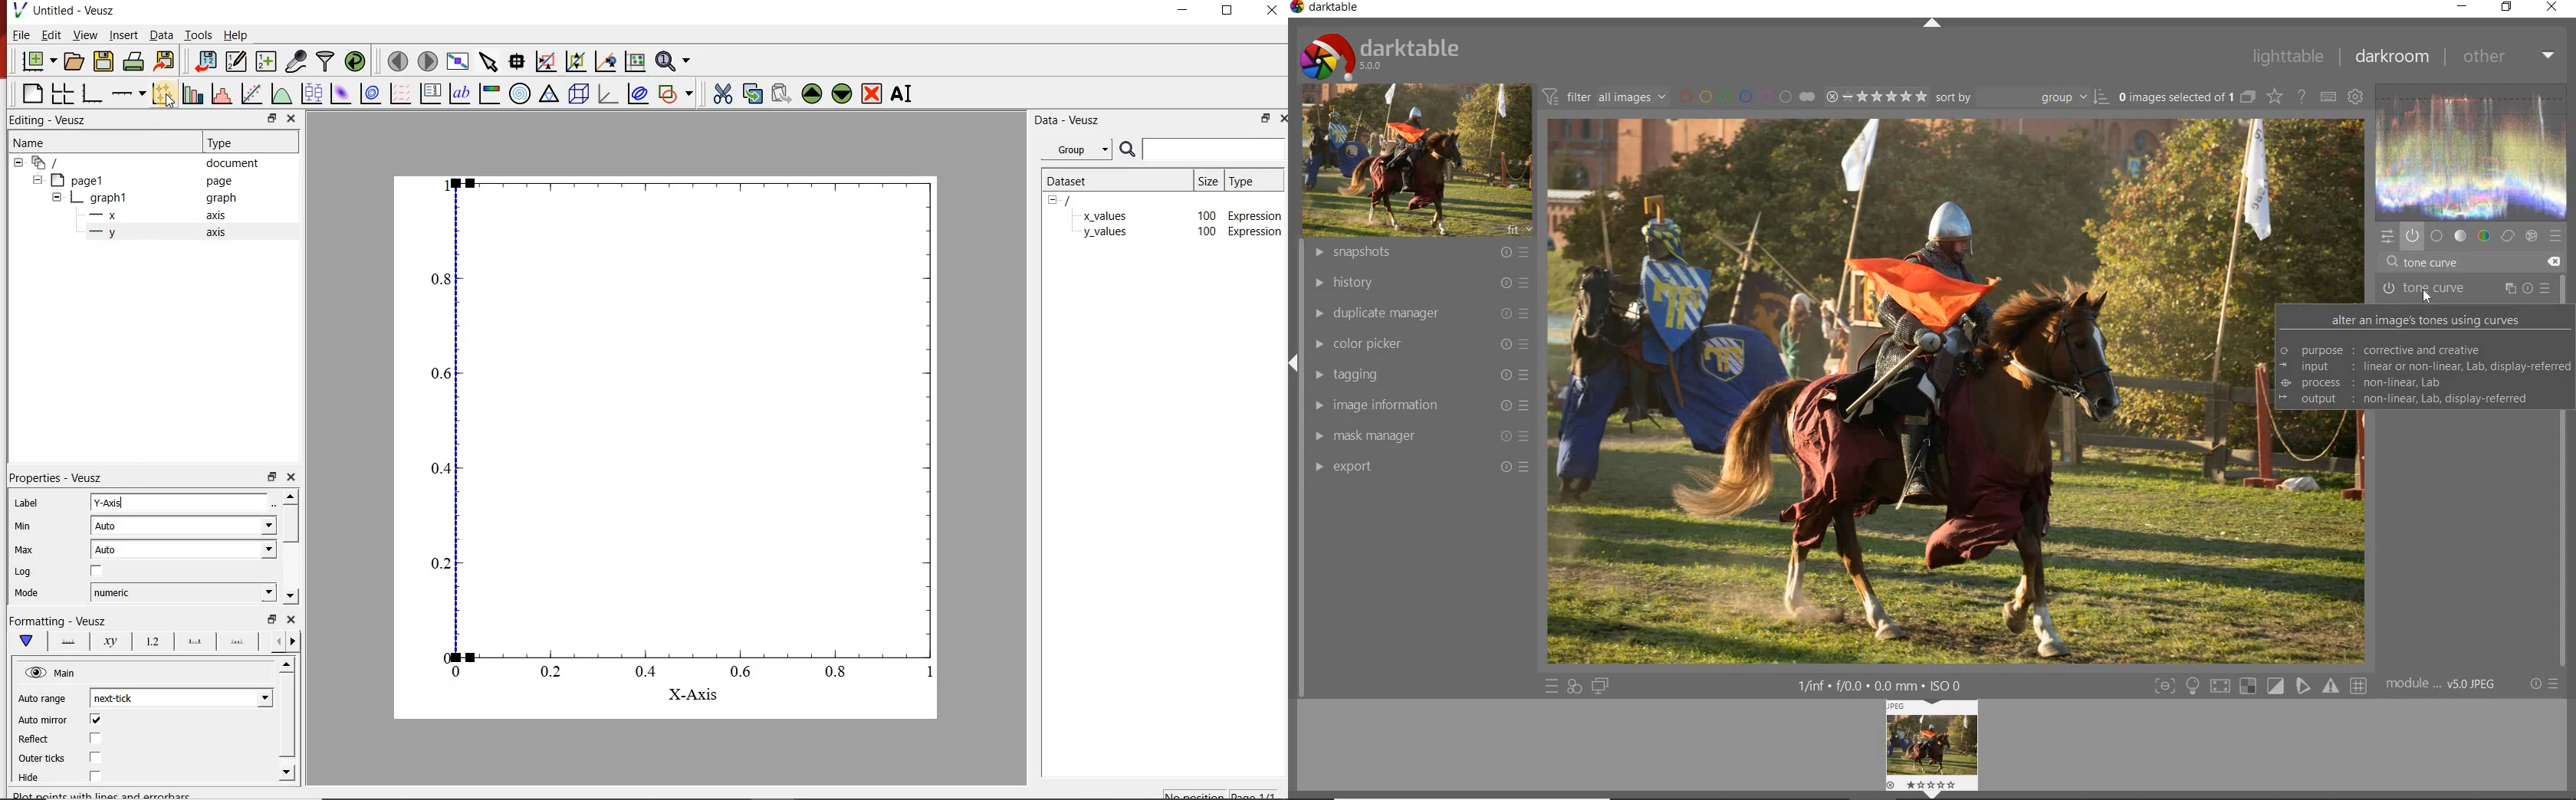  Describe the element at coordinates (18, 162) in the screenshot. I see `hide` at that location.